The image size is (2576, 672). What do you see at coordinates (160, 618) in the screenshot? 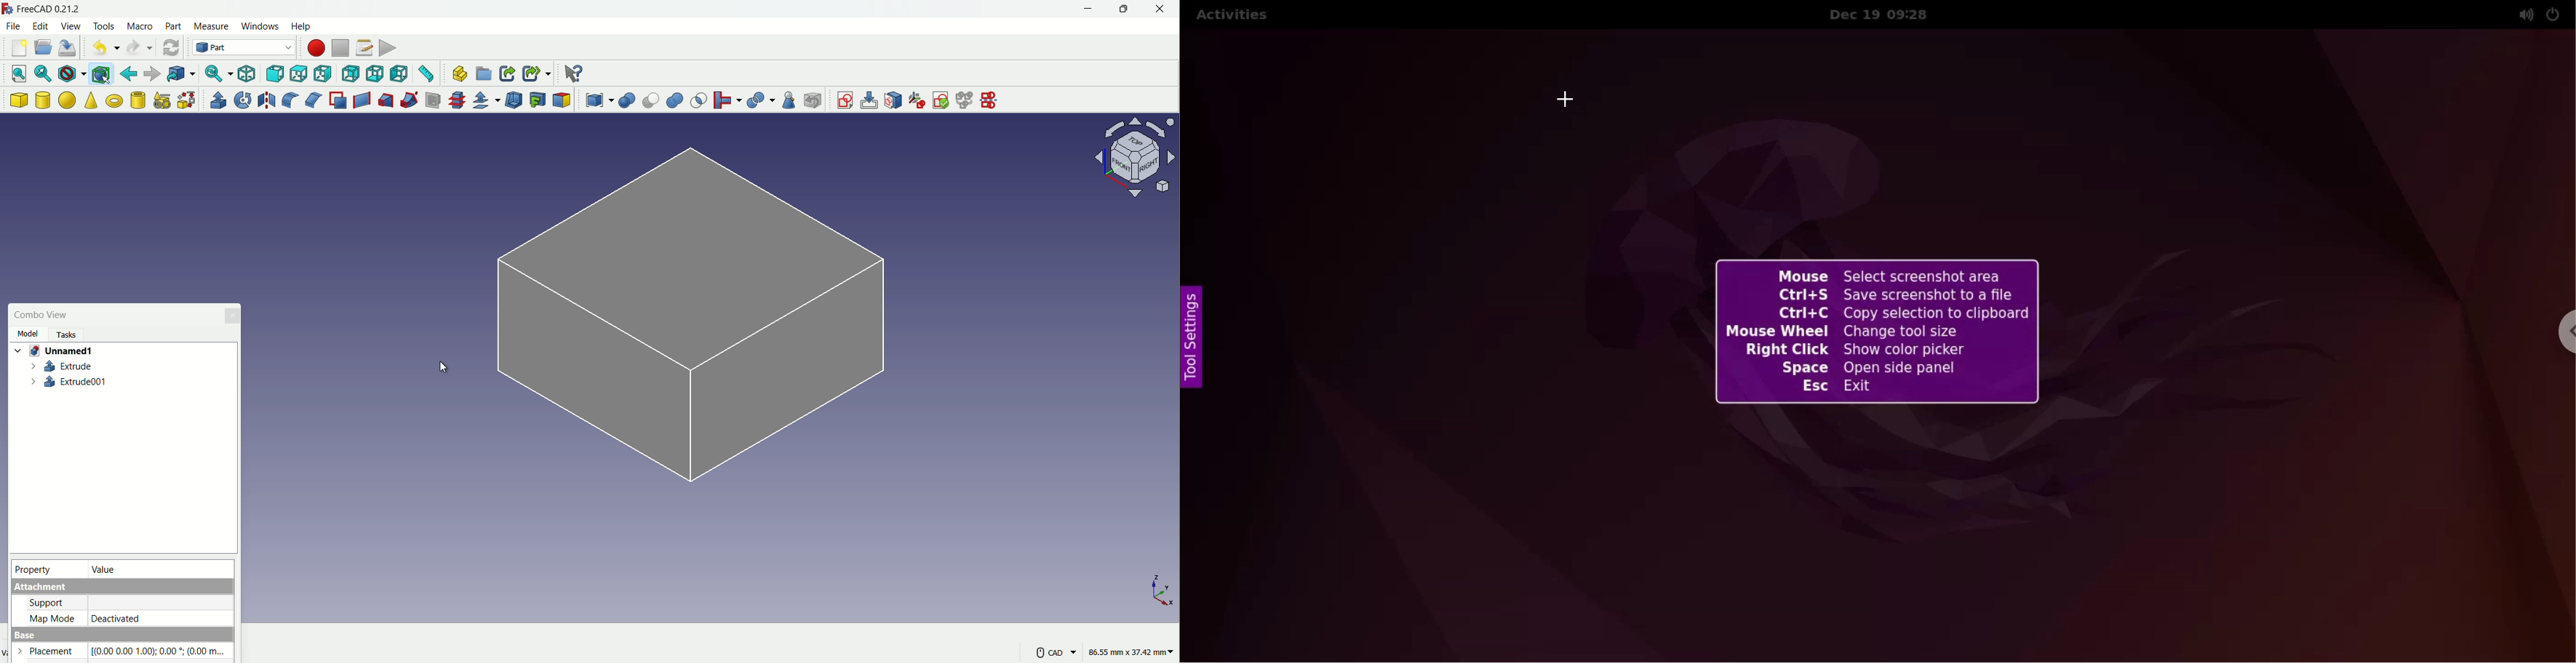
I see `detached` at bounding box center [160, 618].